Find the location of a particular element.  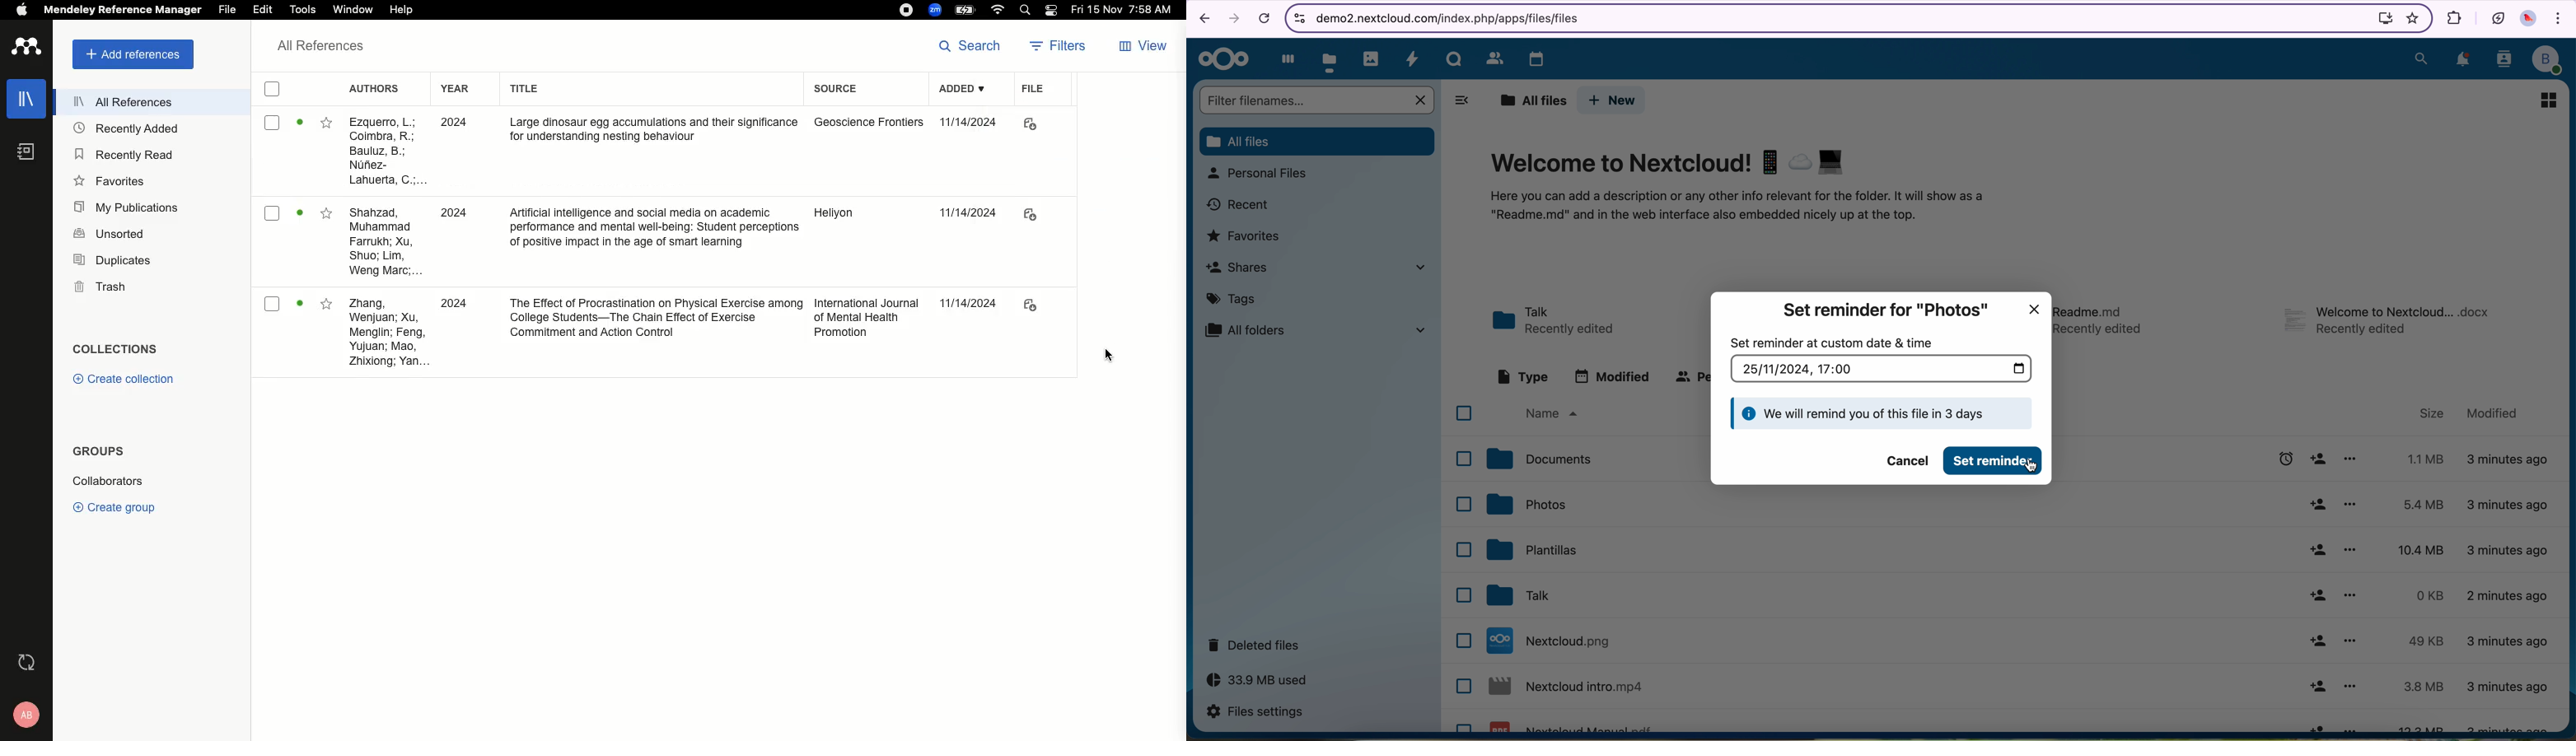

Shahzad,
Muhammad
Farrukh; Xu,
Shuo; Lim, is located at coordinates (384, 151).